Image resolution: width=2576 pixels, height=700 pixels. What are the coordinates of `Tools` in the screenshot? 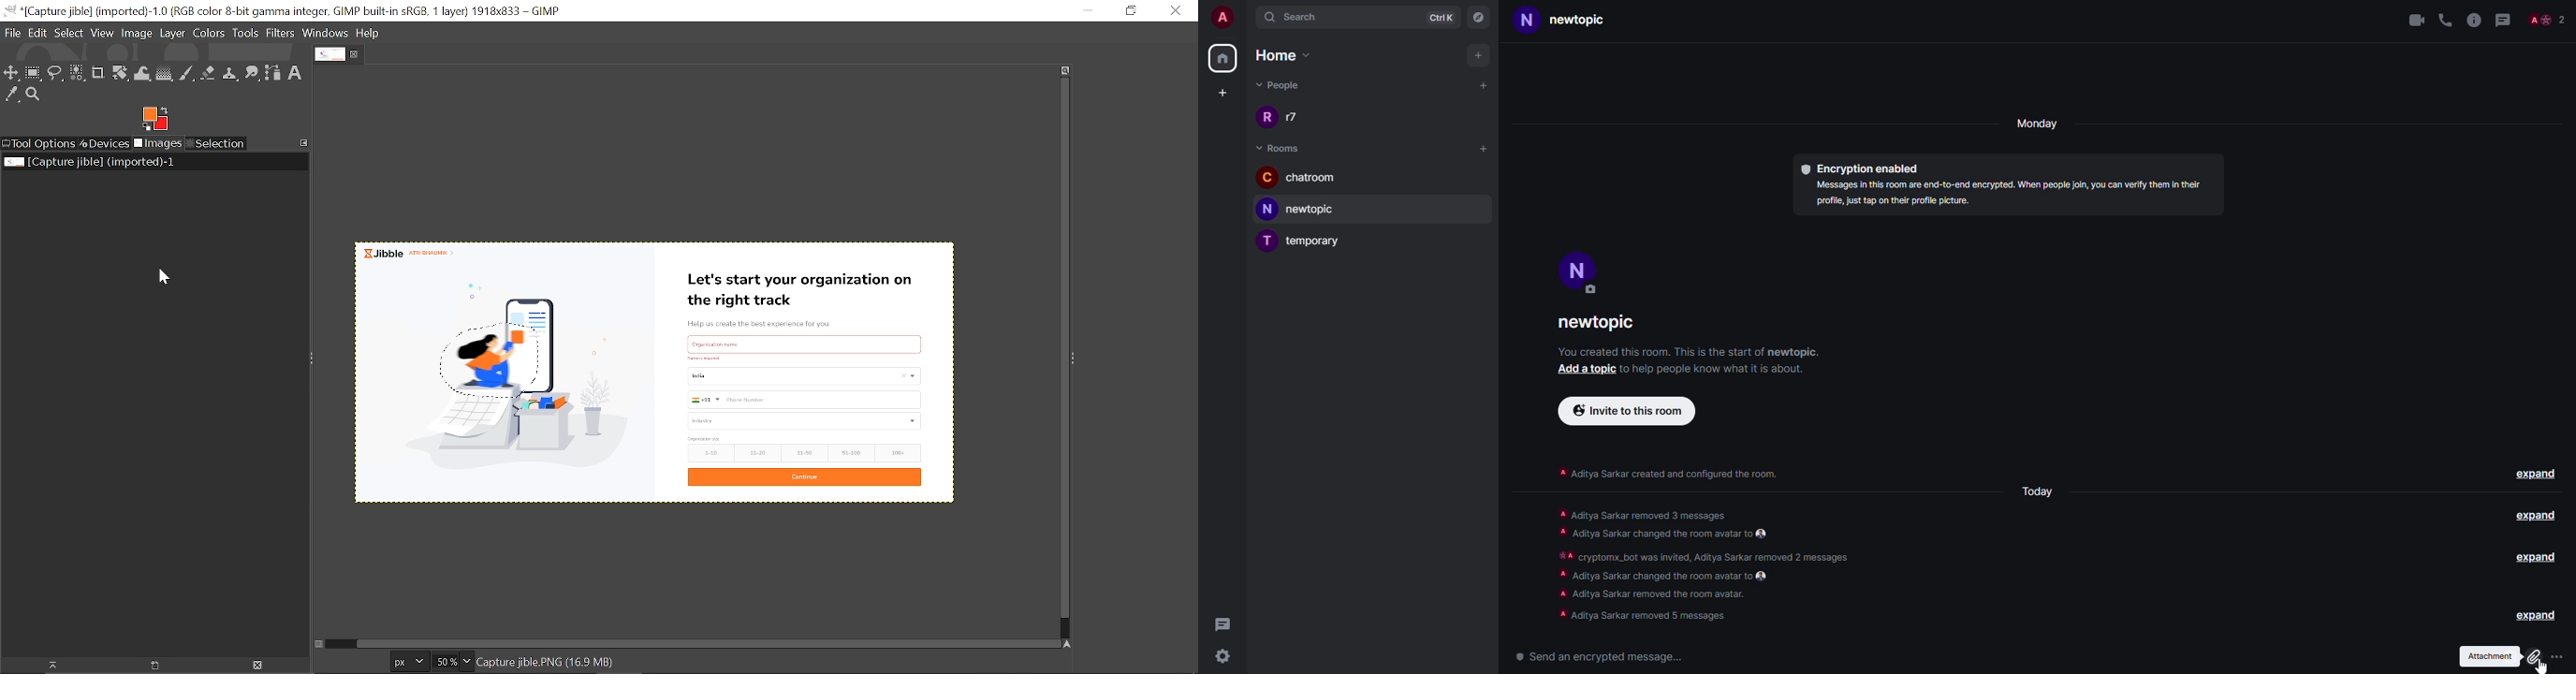 It's located at (245, 34).